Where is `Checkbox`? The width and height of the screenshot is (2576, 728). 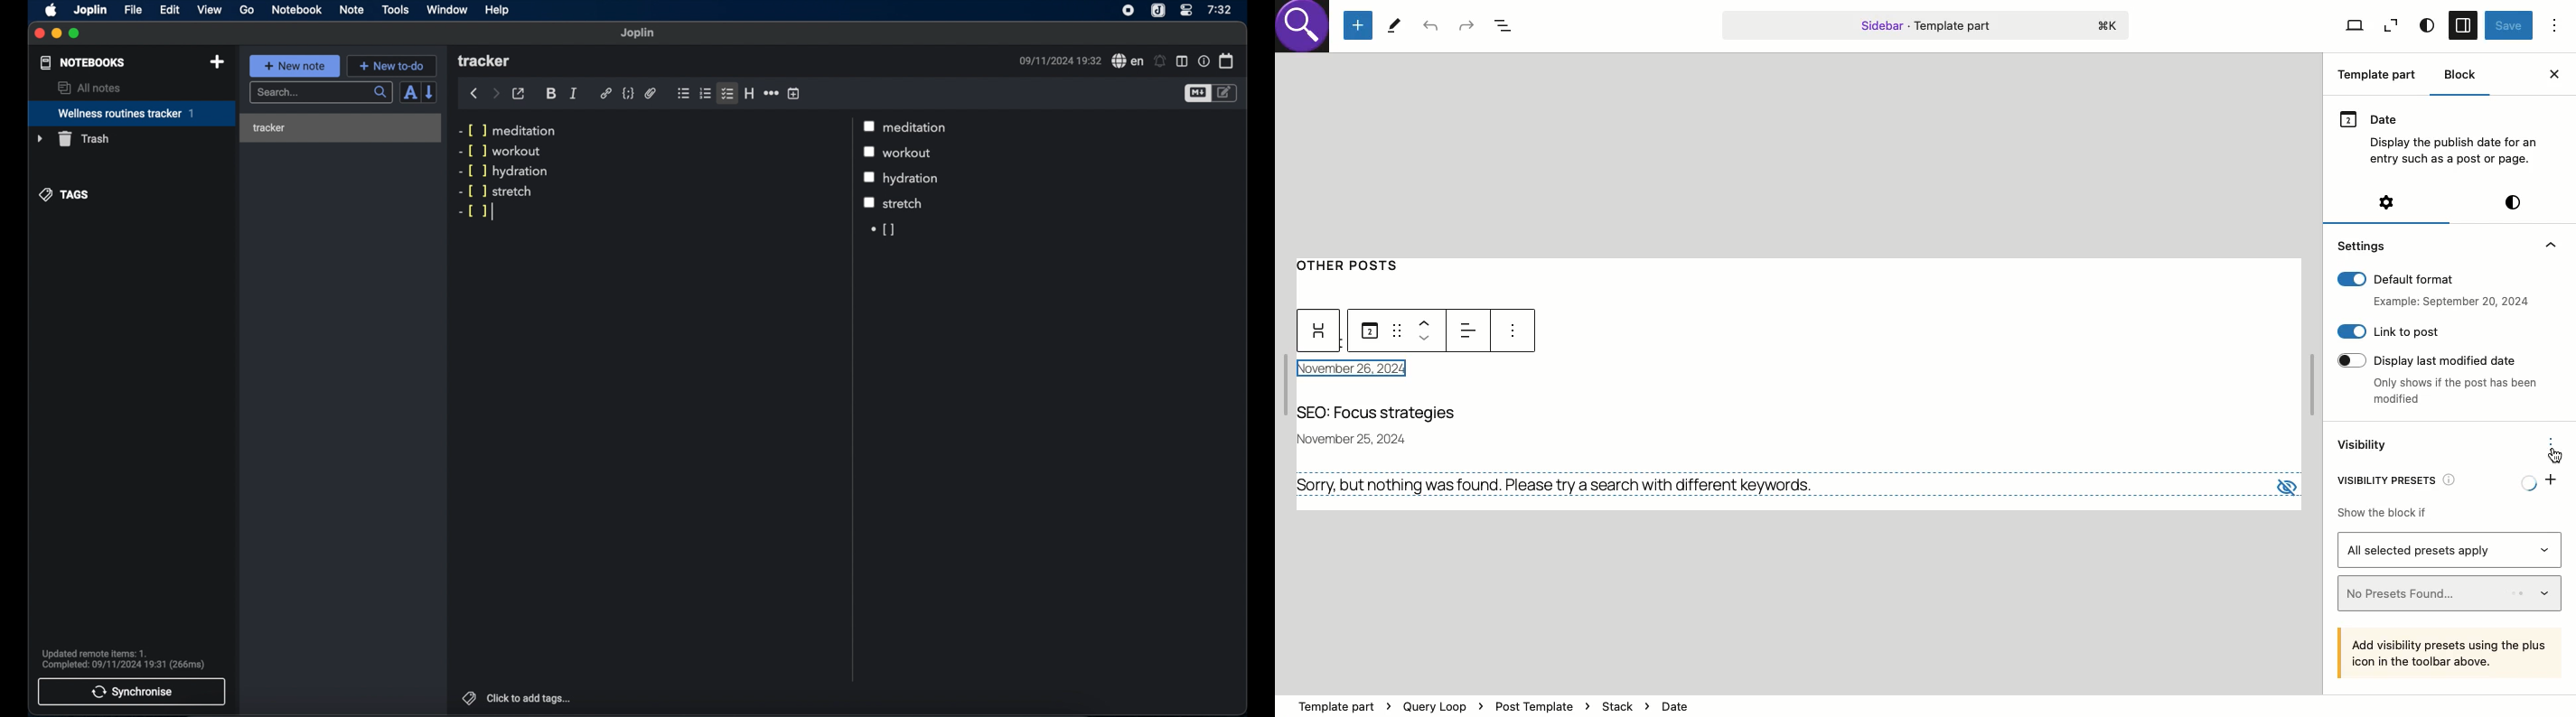 Checkbox is located at coordinates (870, 177).